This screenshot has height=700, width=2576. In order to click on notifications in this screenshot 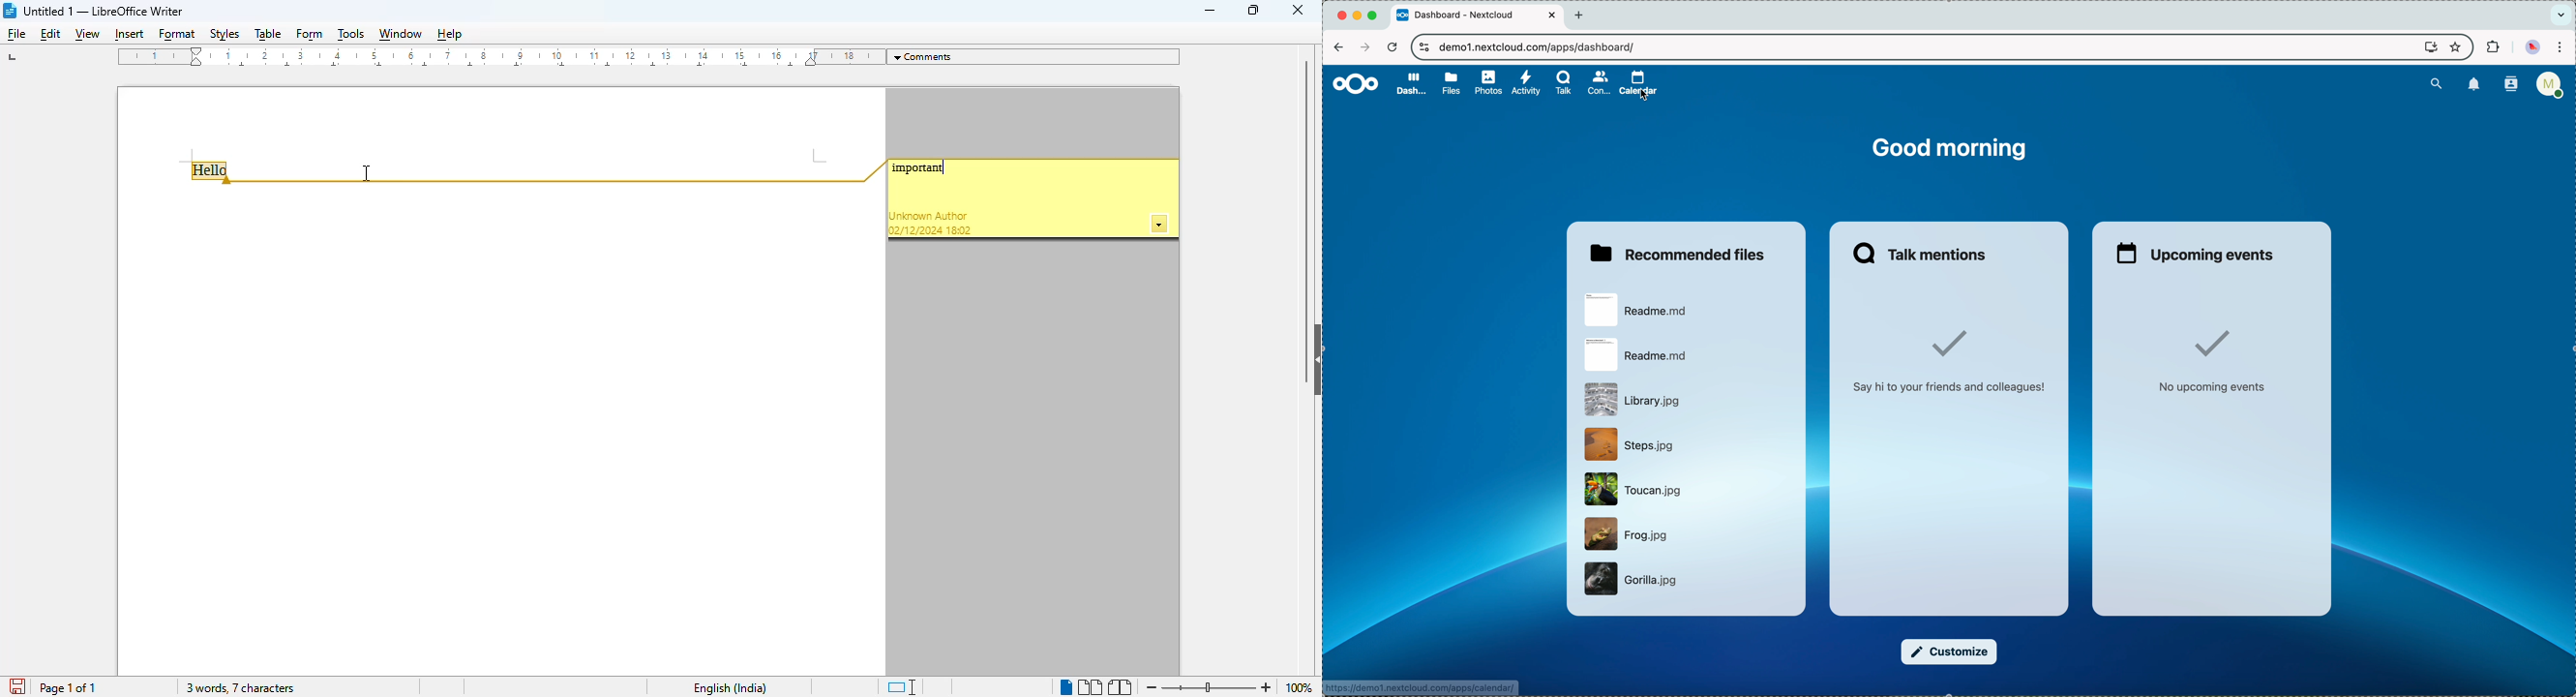, I will do `click(2475, 85)`.